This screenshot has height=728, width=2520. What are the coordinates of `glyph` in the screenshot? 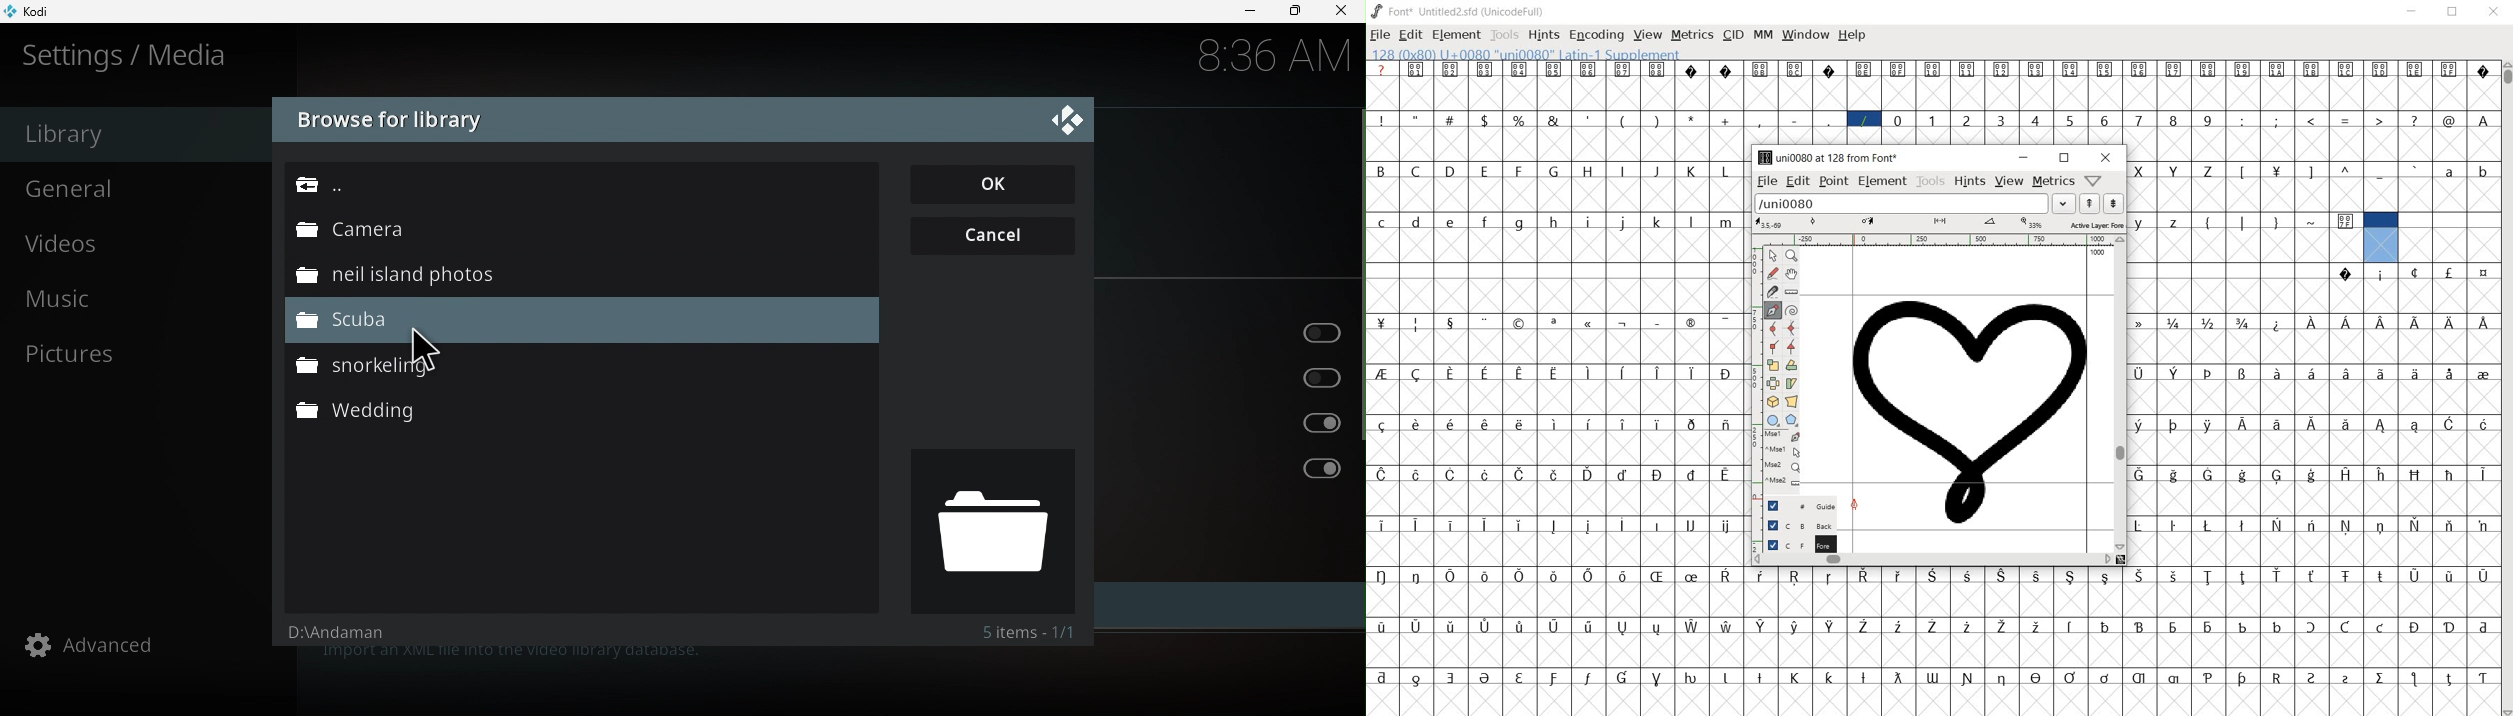 It's located at (2312, 120).